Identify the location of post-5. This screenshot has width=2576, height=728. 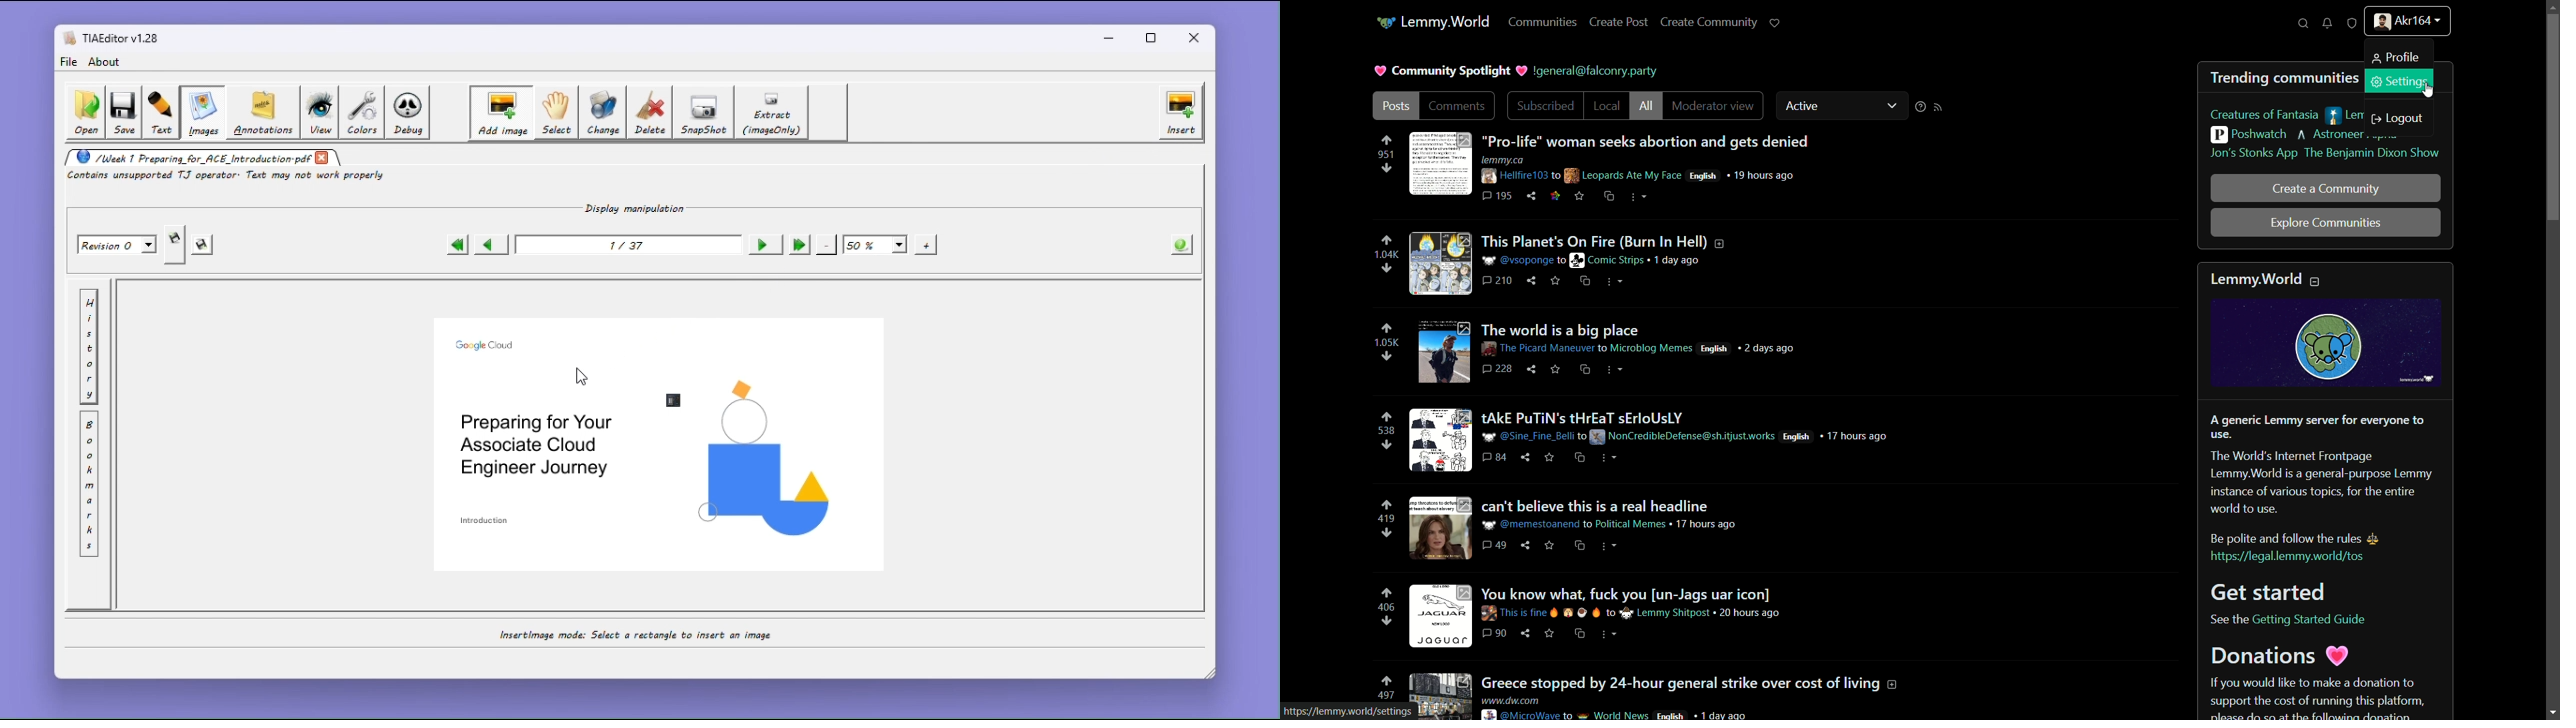
(1573, 527).